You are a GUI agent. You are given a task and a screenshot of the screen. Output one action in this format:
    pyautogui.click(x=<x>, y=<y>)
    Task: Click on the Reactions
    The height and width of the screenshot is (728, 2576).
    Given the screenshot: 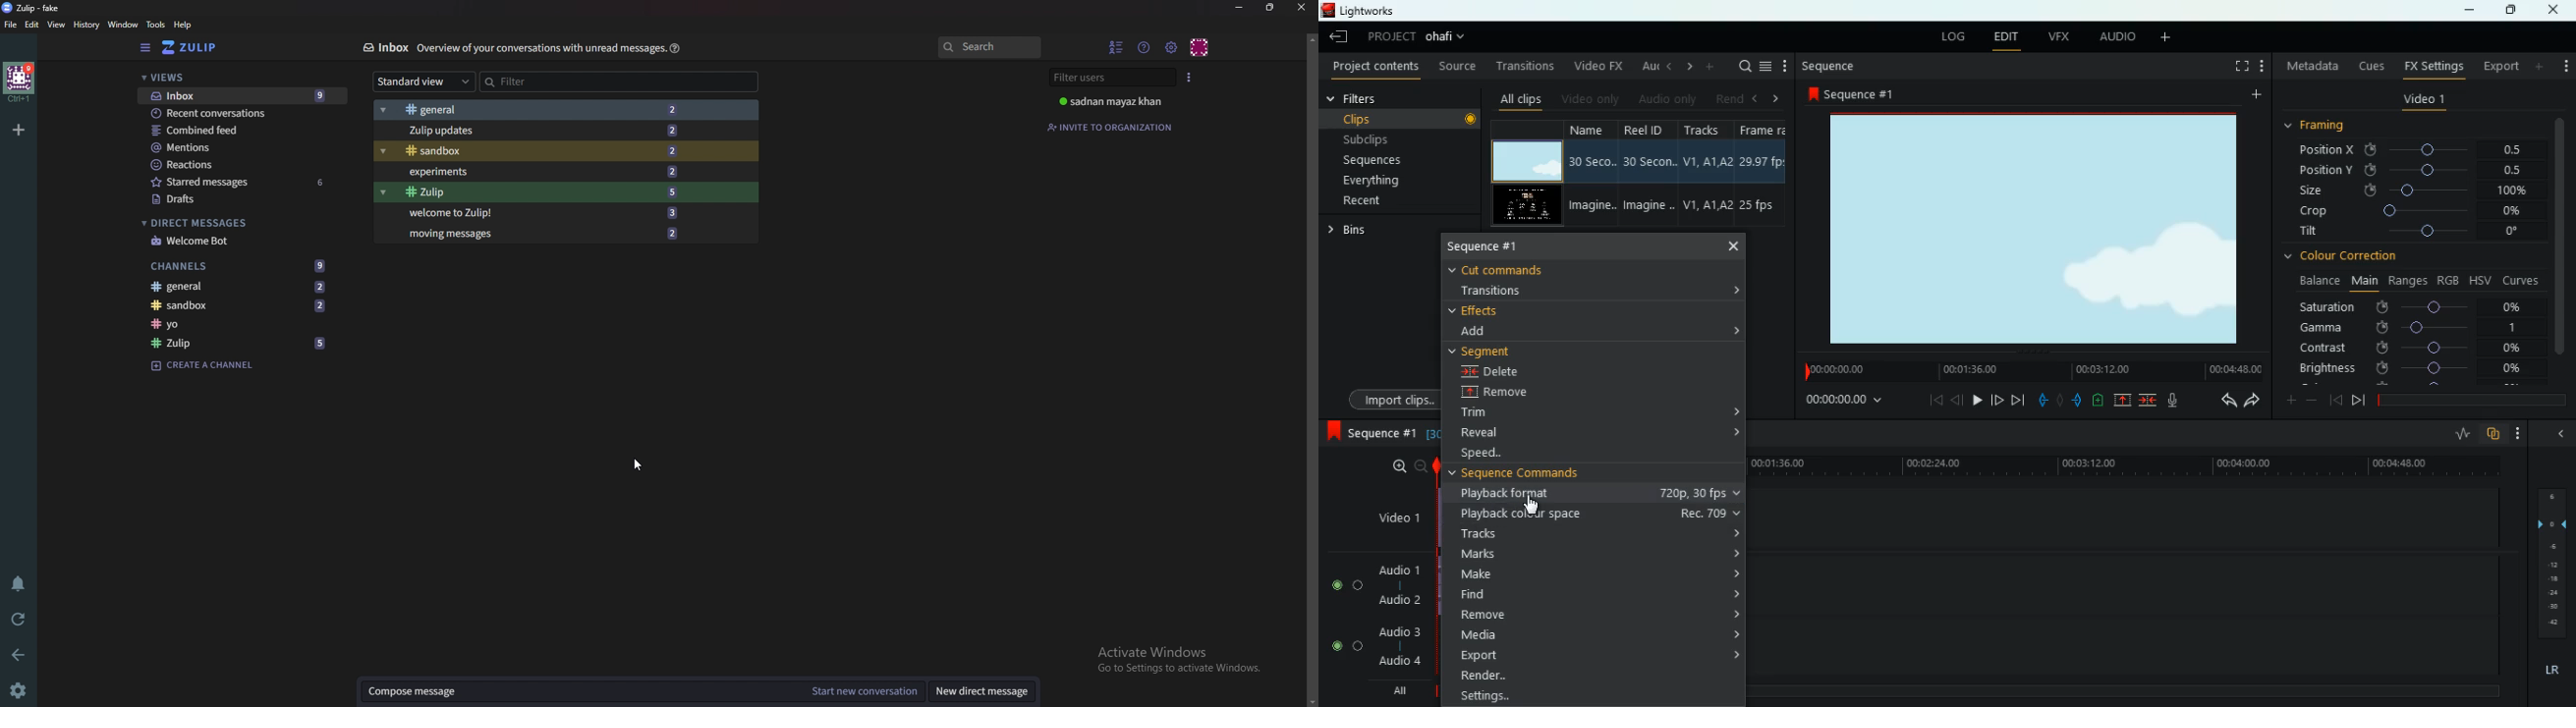 What is the action you would take?
    pyautogui.click(x=229, y=166)
    